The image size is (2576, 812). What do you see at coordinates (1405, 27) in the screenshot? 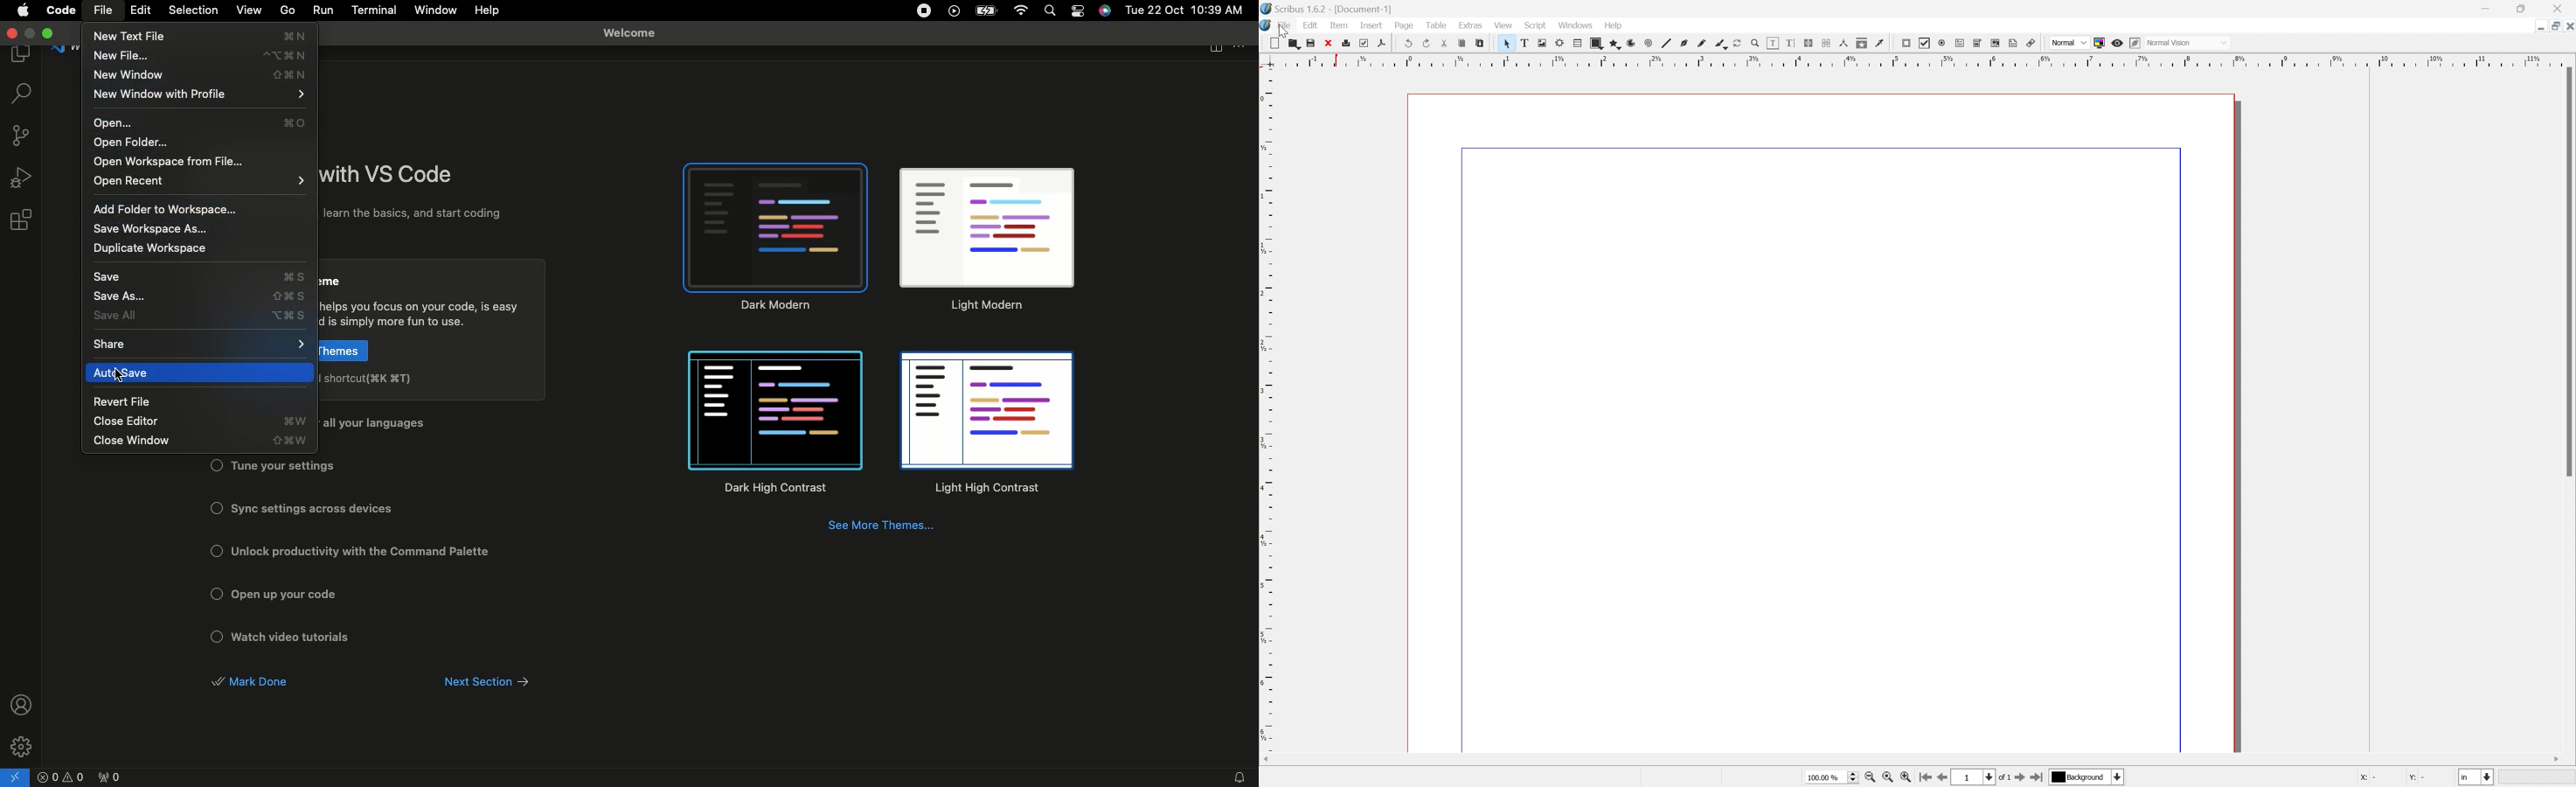
I see `Page` at bounding box center [1405, 27].